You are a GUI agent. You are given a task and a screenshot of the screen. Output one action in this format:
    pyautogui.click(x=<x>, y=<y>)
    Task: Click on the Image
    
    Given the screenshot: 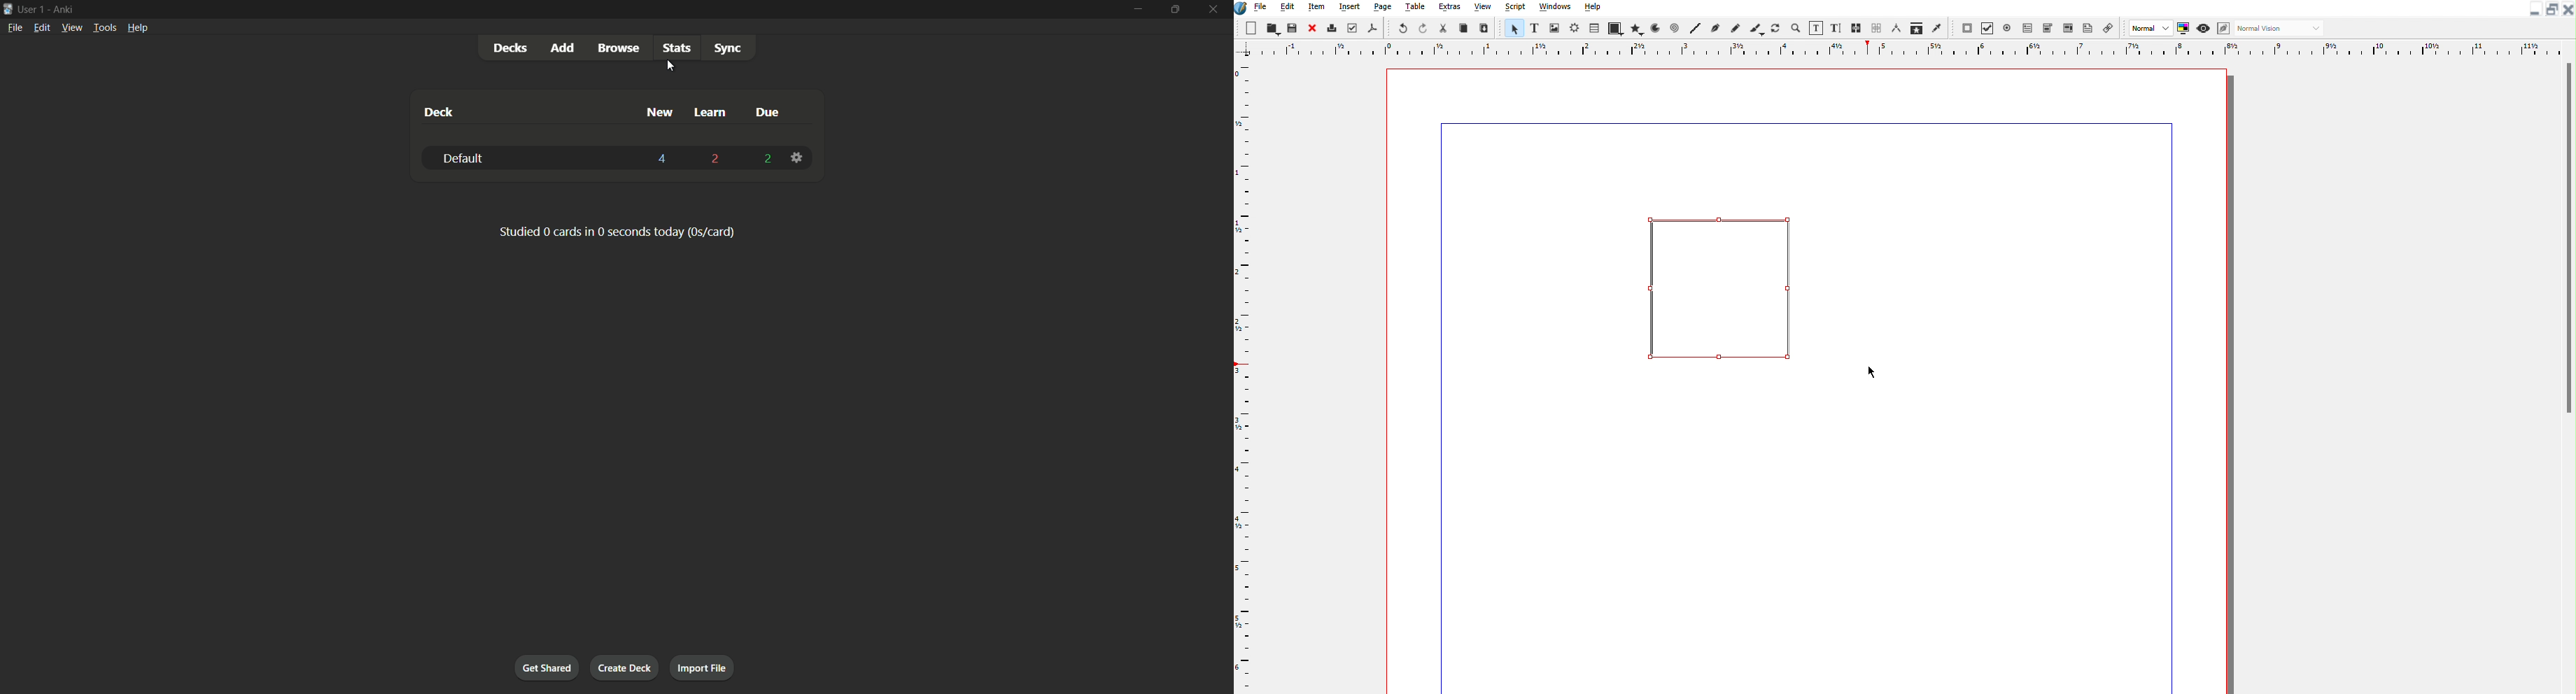 What is the action you would take?
    pyautogui.click(x=1555, y=28)
    